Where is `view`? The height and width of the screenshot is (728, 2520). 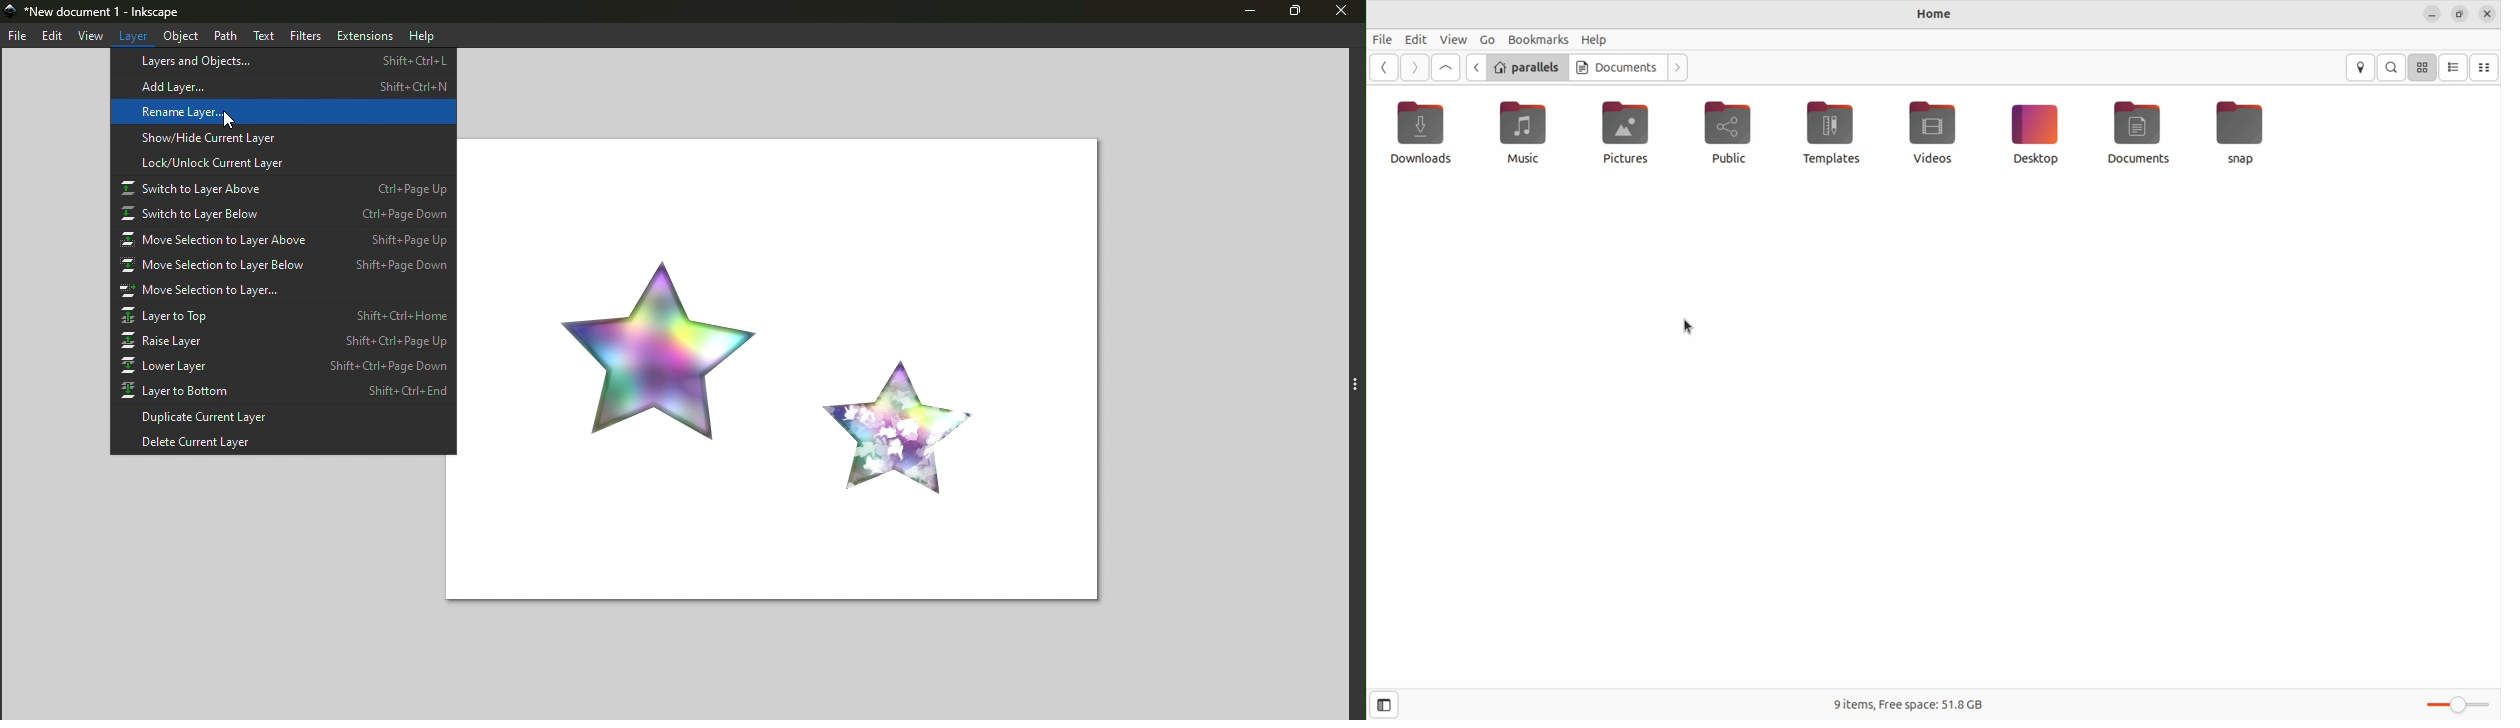 view is located at coordinates (1451, 39).